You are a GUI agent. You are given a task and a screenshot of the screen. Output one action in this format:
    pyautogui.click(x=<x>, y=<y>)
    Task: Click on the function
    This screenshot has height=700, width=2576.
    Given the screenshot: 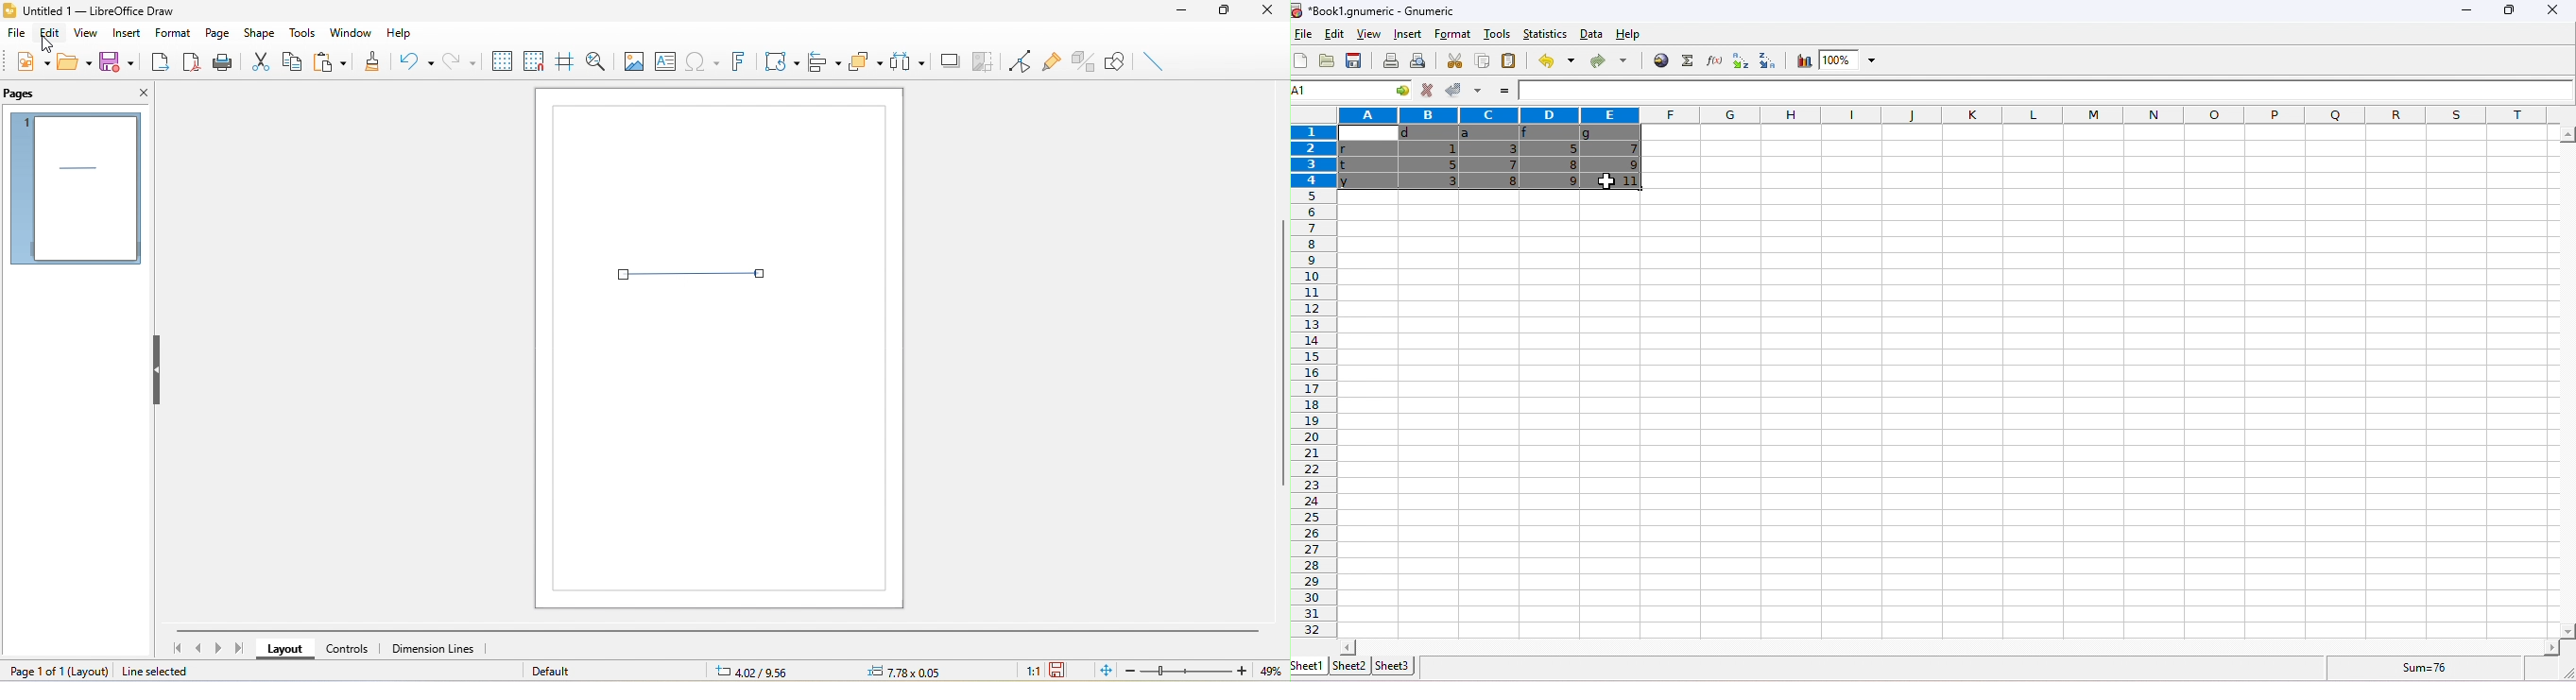 What is the action you would take?
    pyautogui.click(x=1685, y=60)
    